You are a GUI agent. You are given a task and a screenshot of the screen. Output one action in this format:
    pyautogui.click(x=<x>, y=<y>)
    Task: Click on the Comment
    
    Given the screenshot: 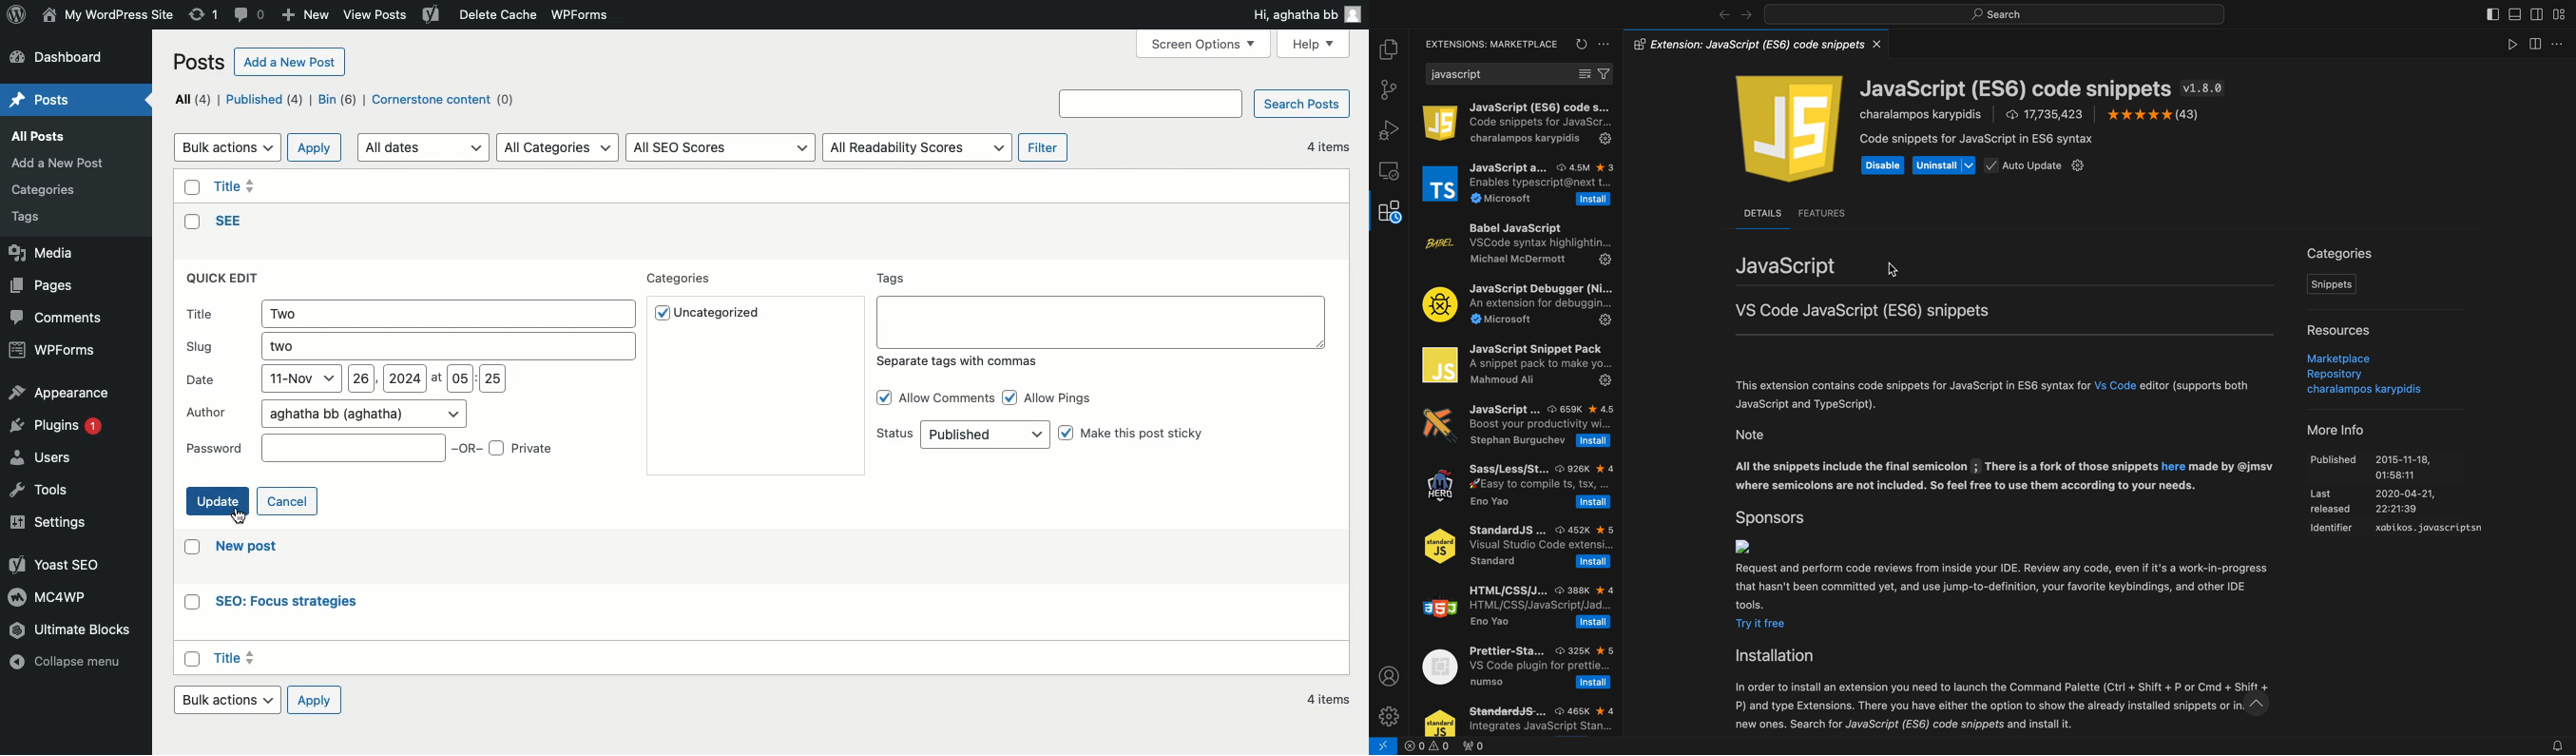 What is the action you would take?
    pyautogui.click(x=251, y=13)
    